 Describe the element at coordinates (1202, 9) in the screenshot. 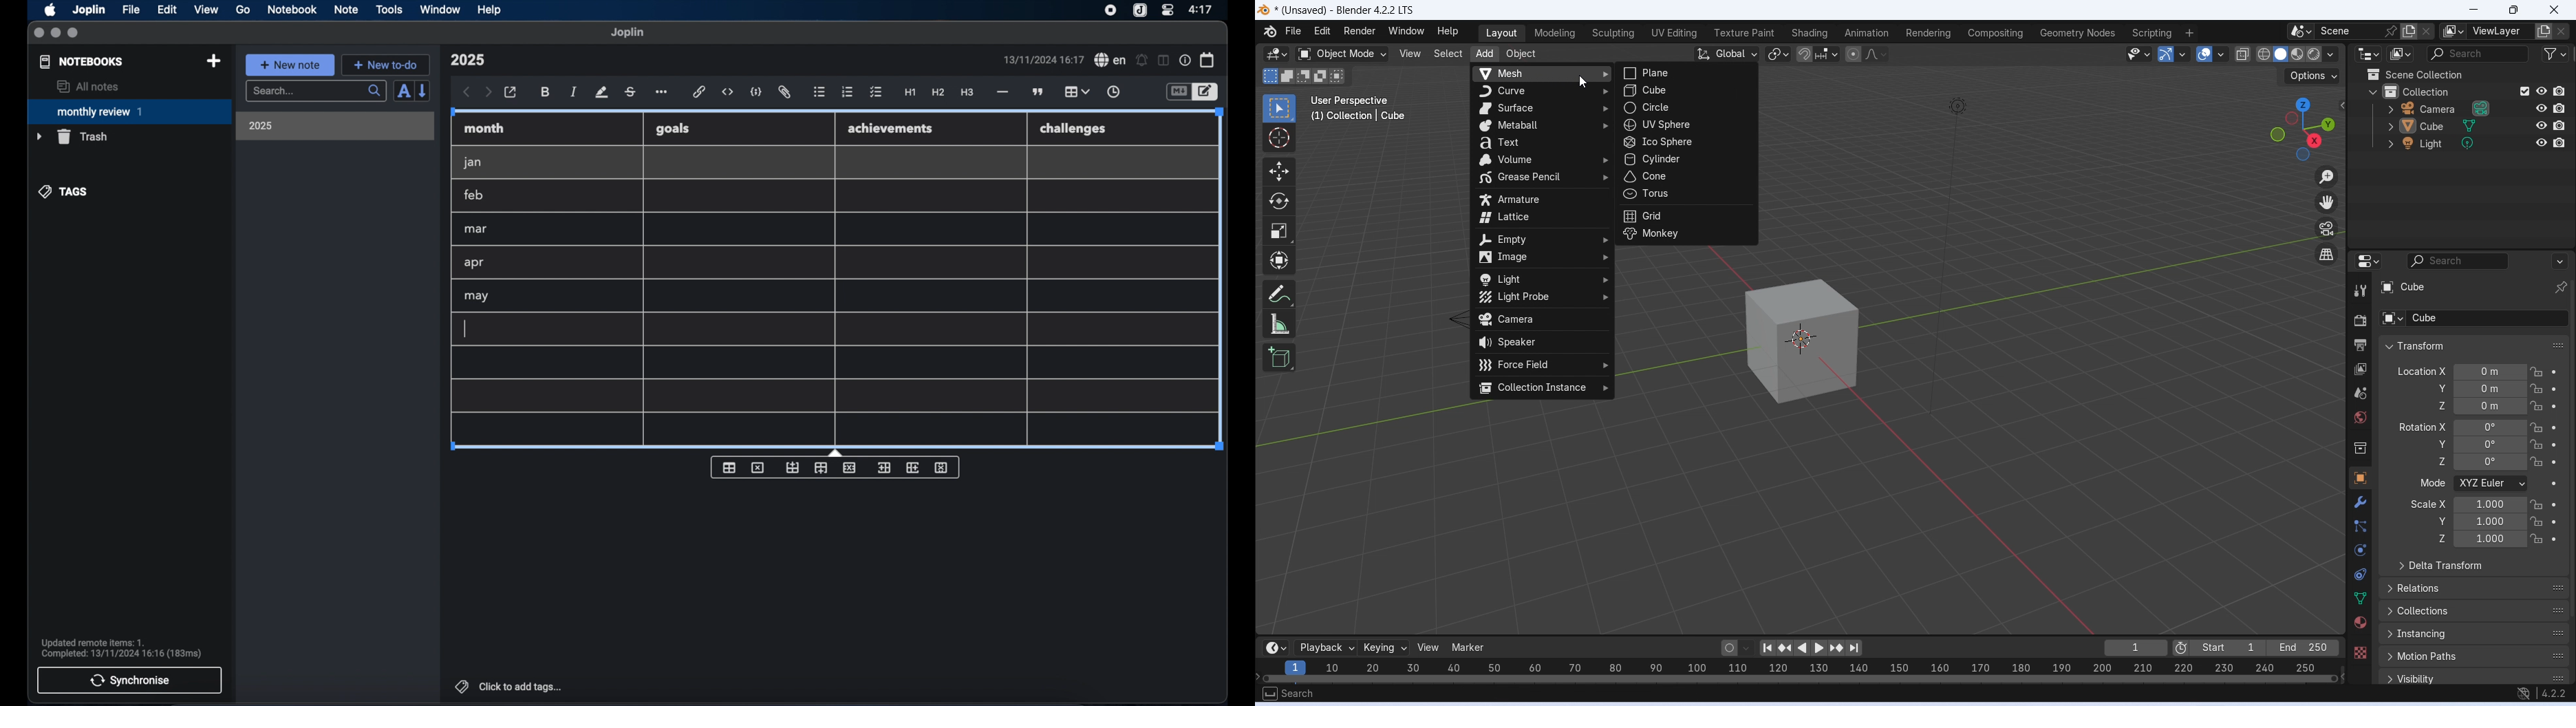

I see `time` at that location.